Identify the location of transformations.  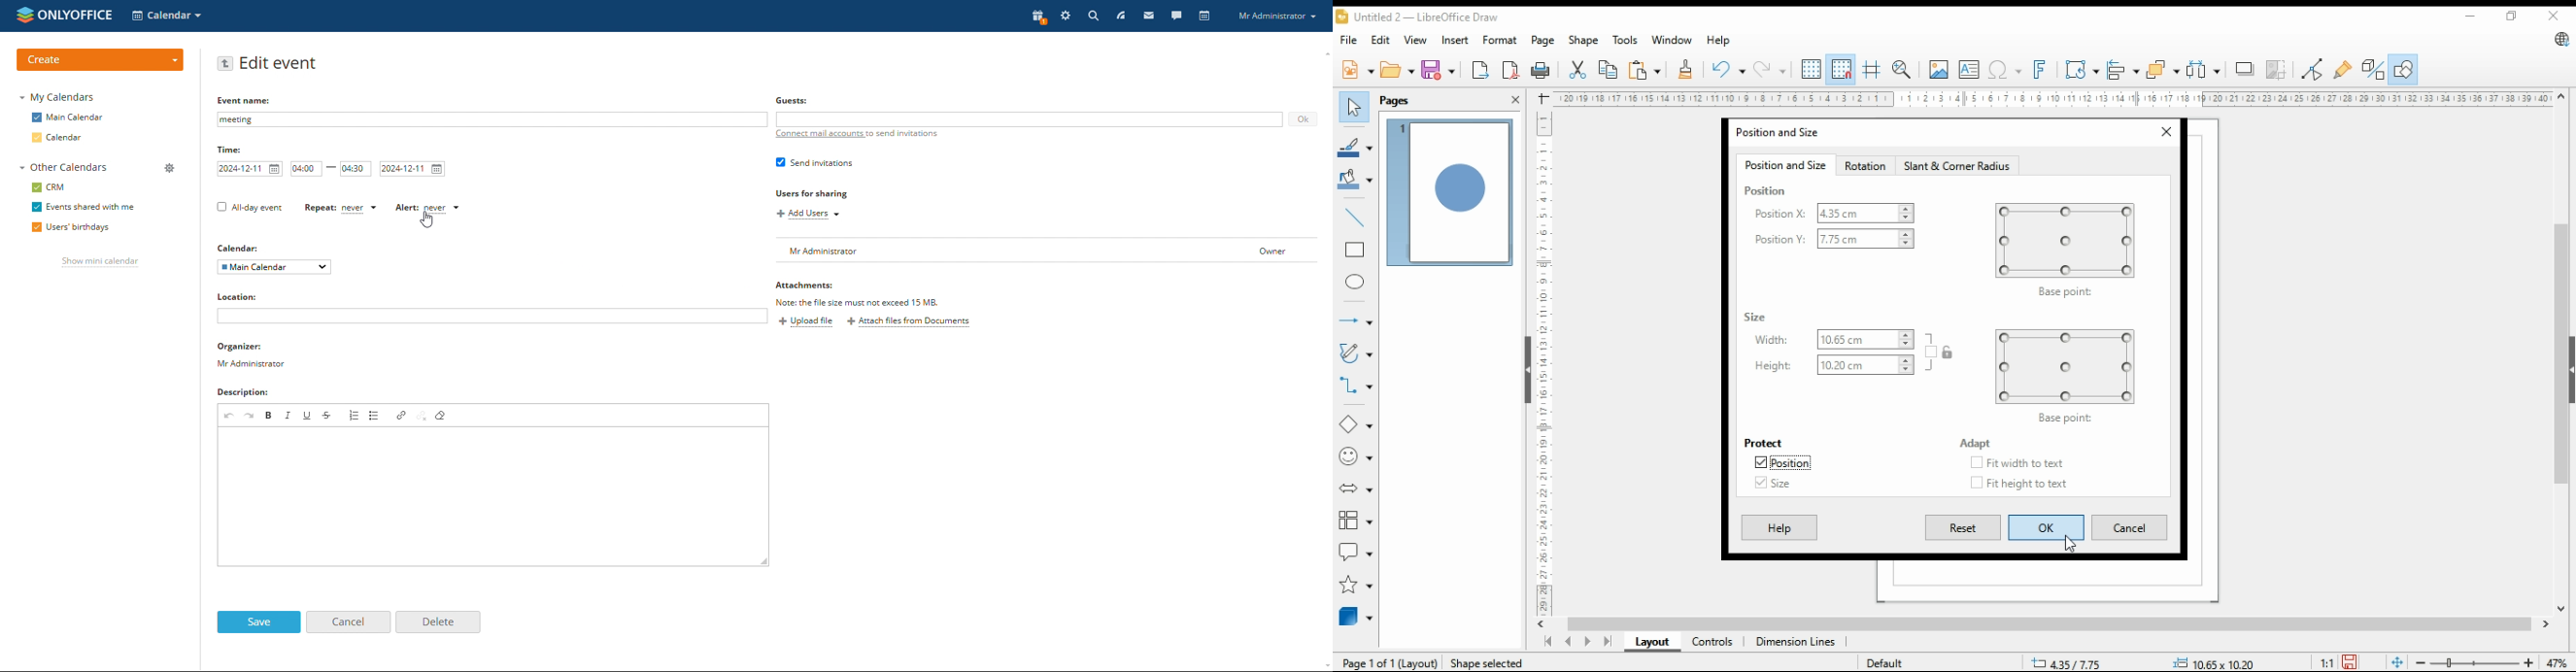
(2082, 69).